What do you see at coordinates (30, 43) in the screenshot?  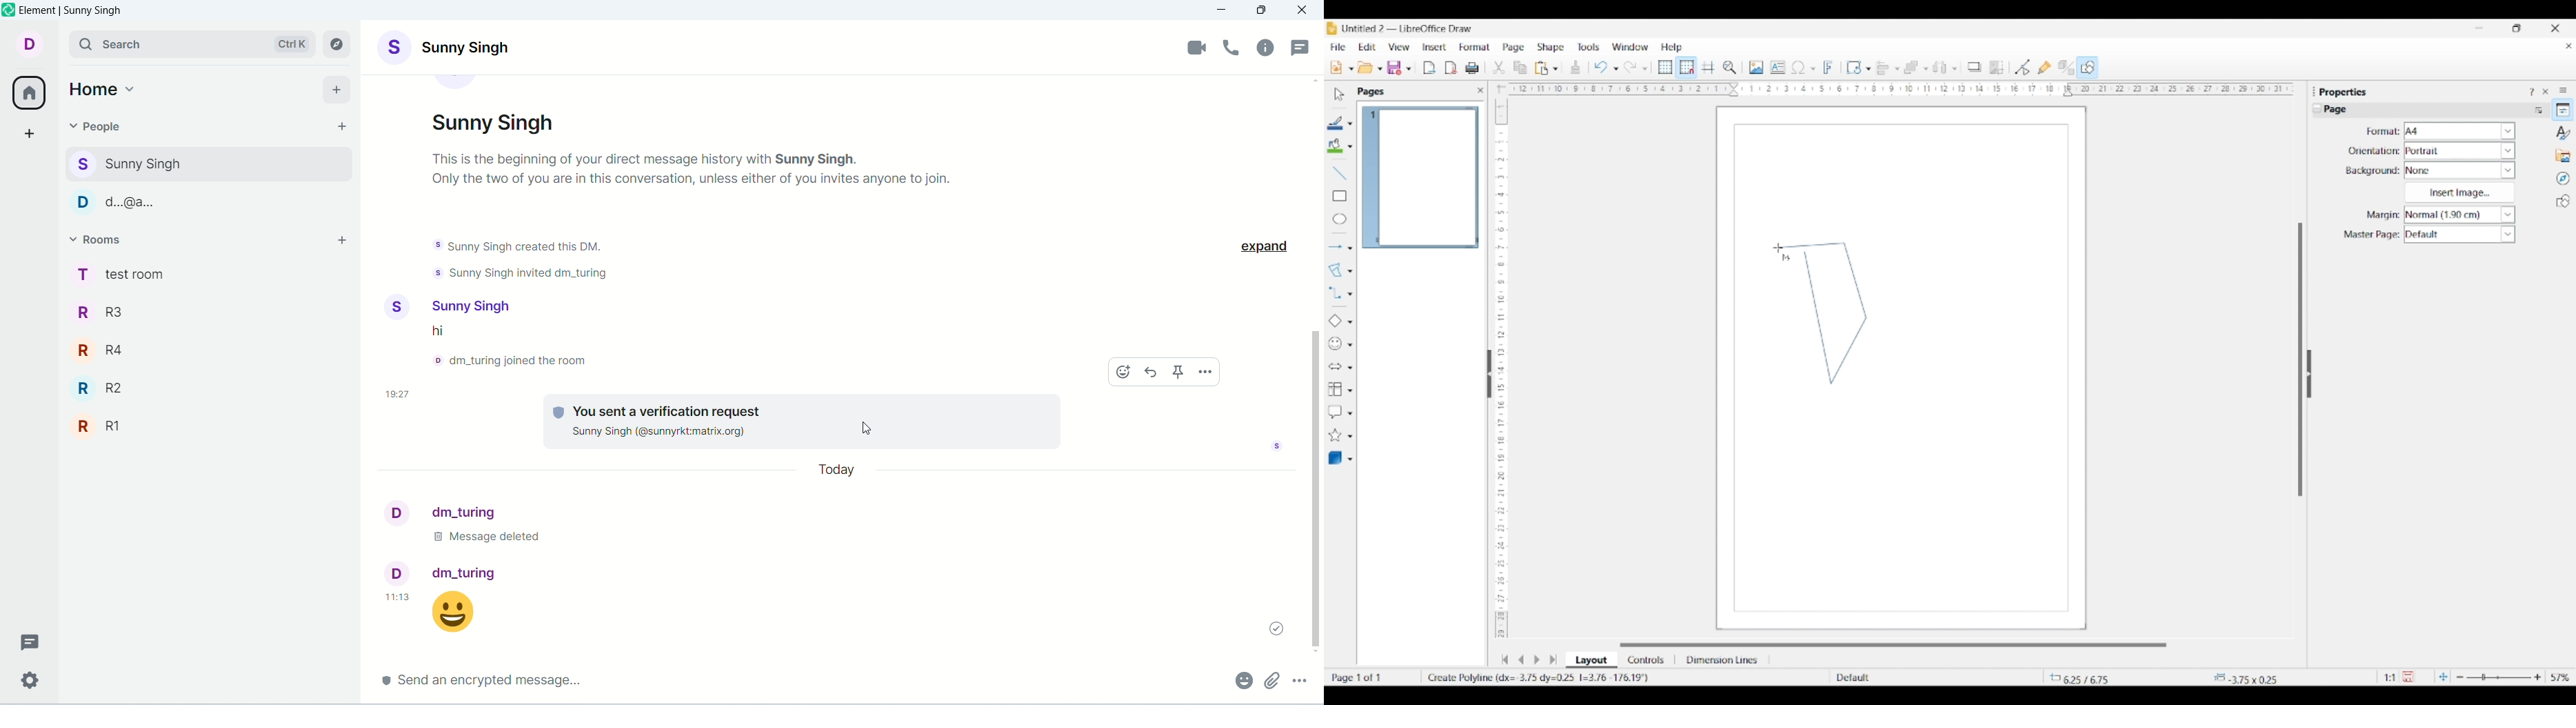 I see `account` at bounding box center [30, 43].